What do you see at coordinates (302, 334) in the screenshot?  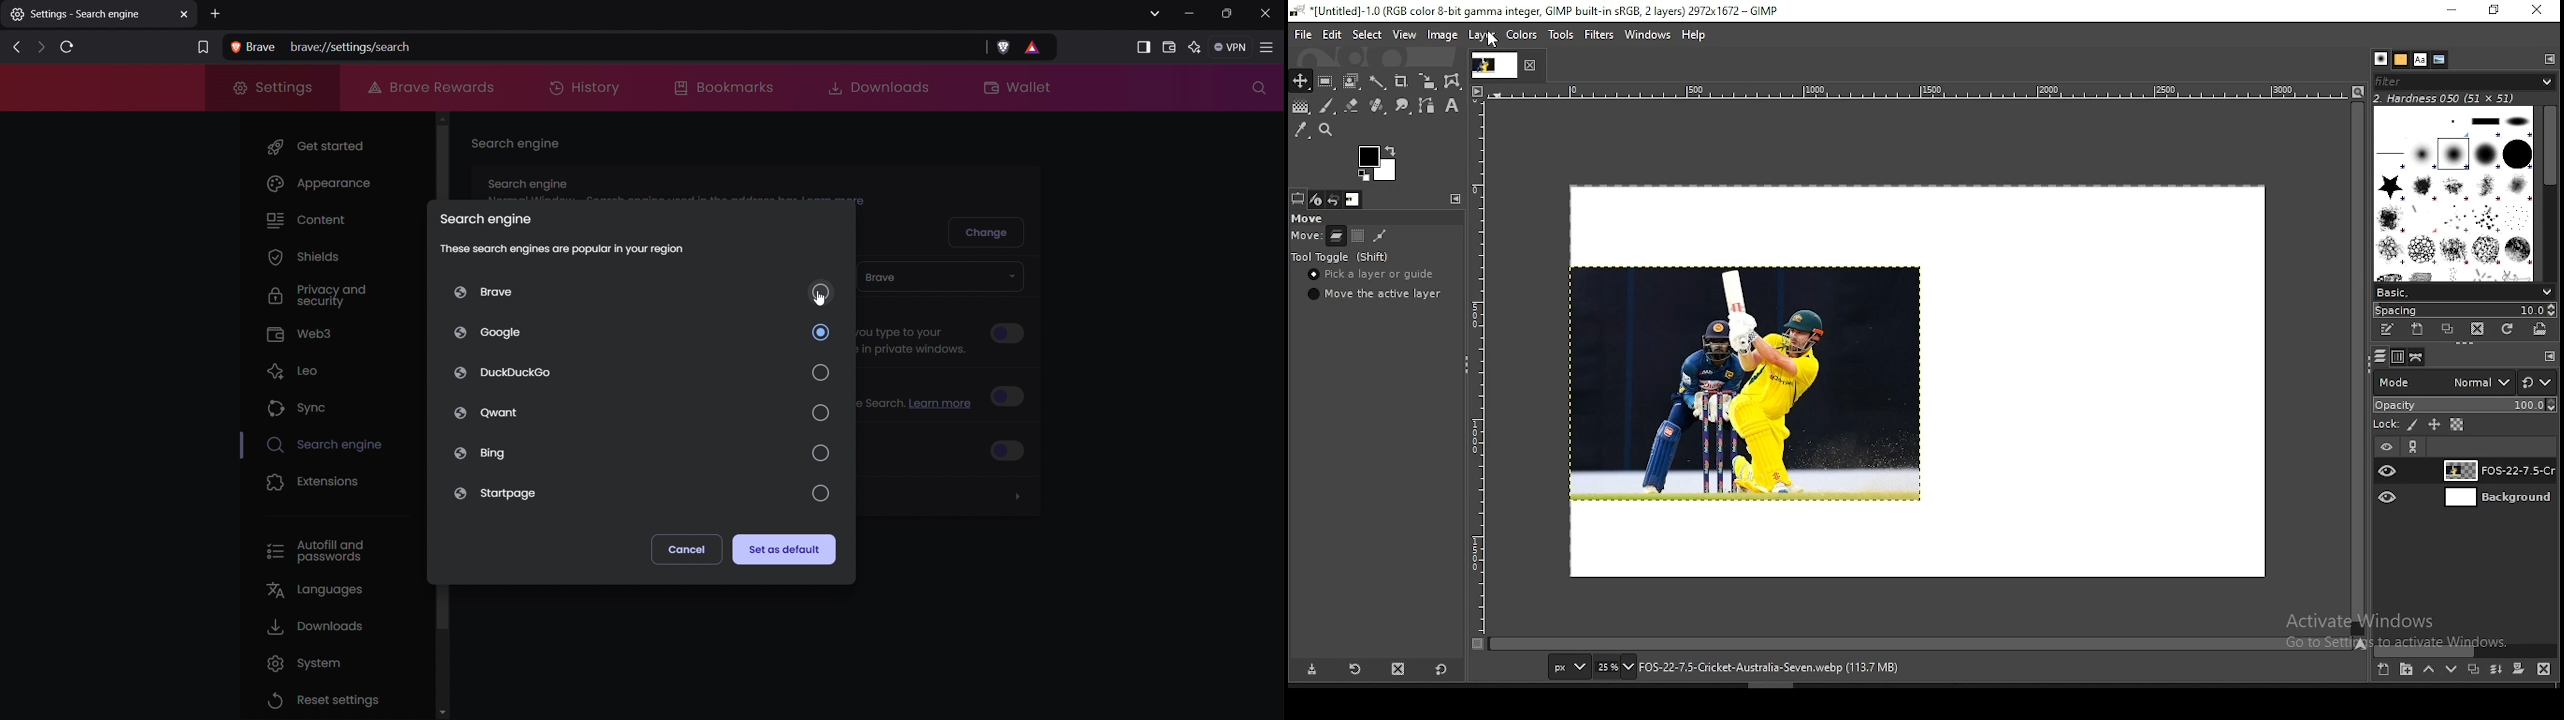 I see `Web3` at bounding box center [302, 334].